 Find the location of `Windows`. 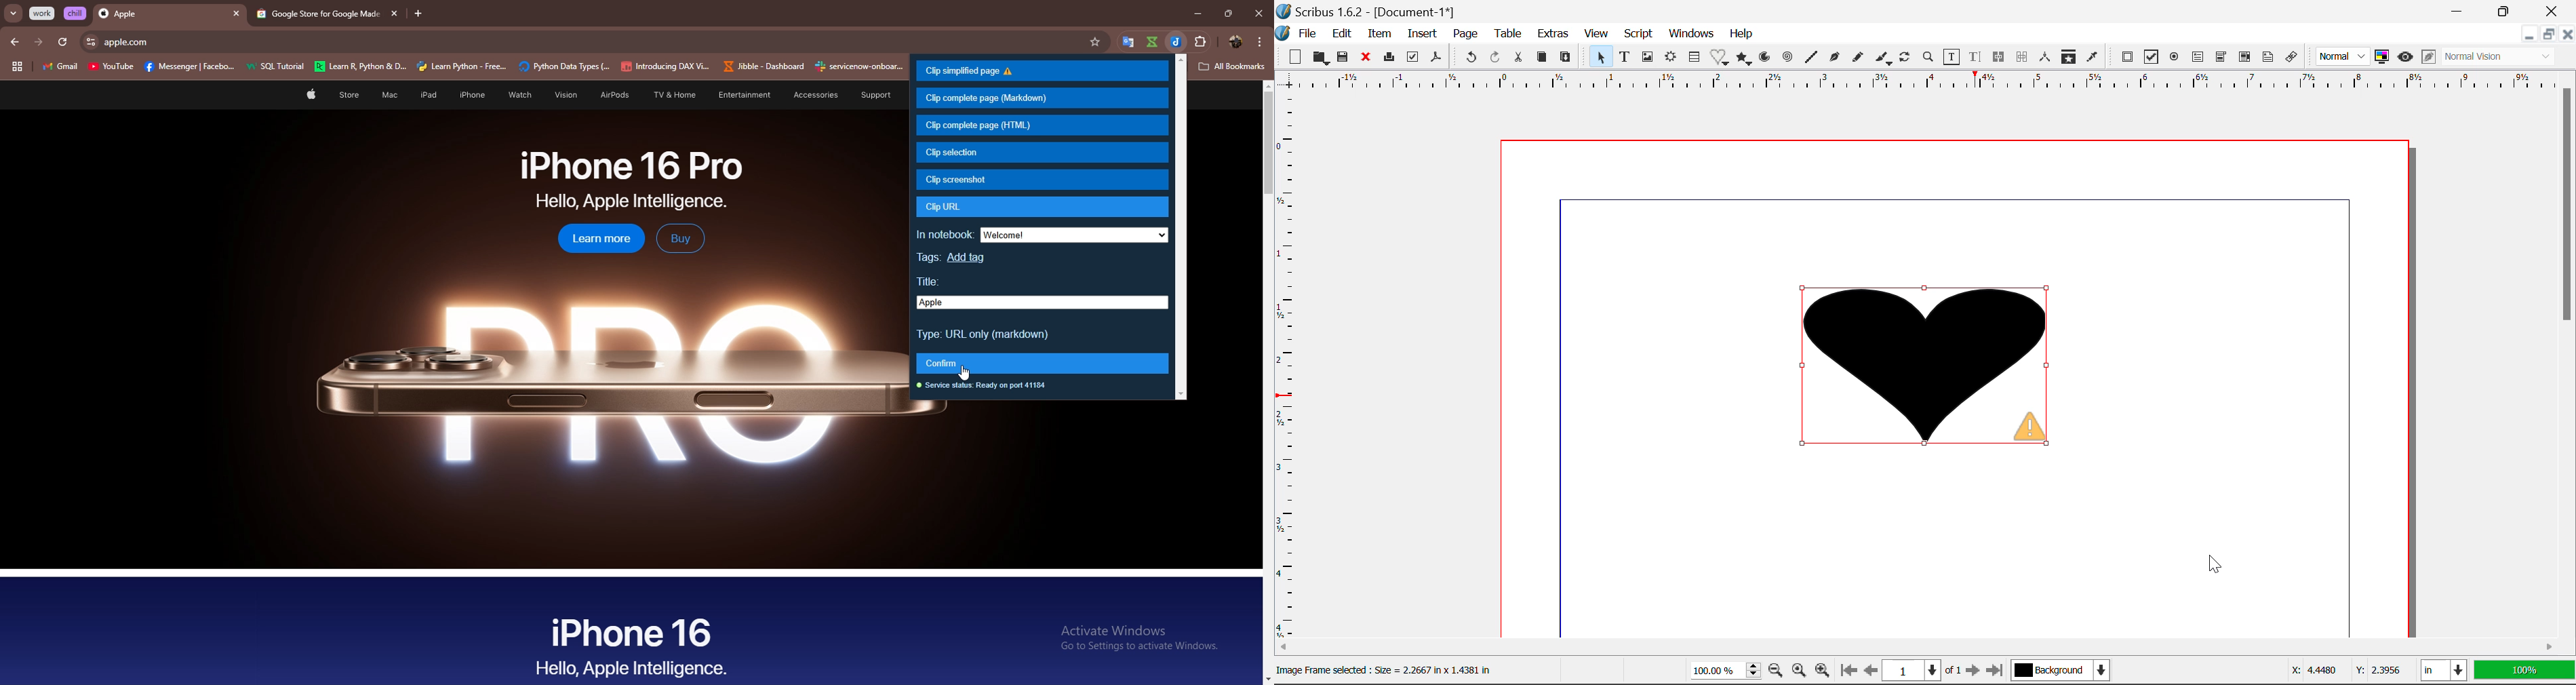

Windows is located at coordinates (1692, 34).